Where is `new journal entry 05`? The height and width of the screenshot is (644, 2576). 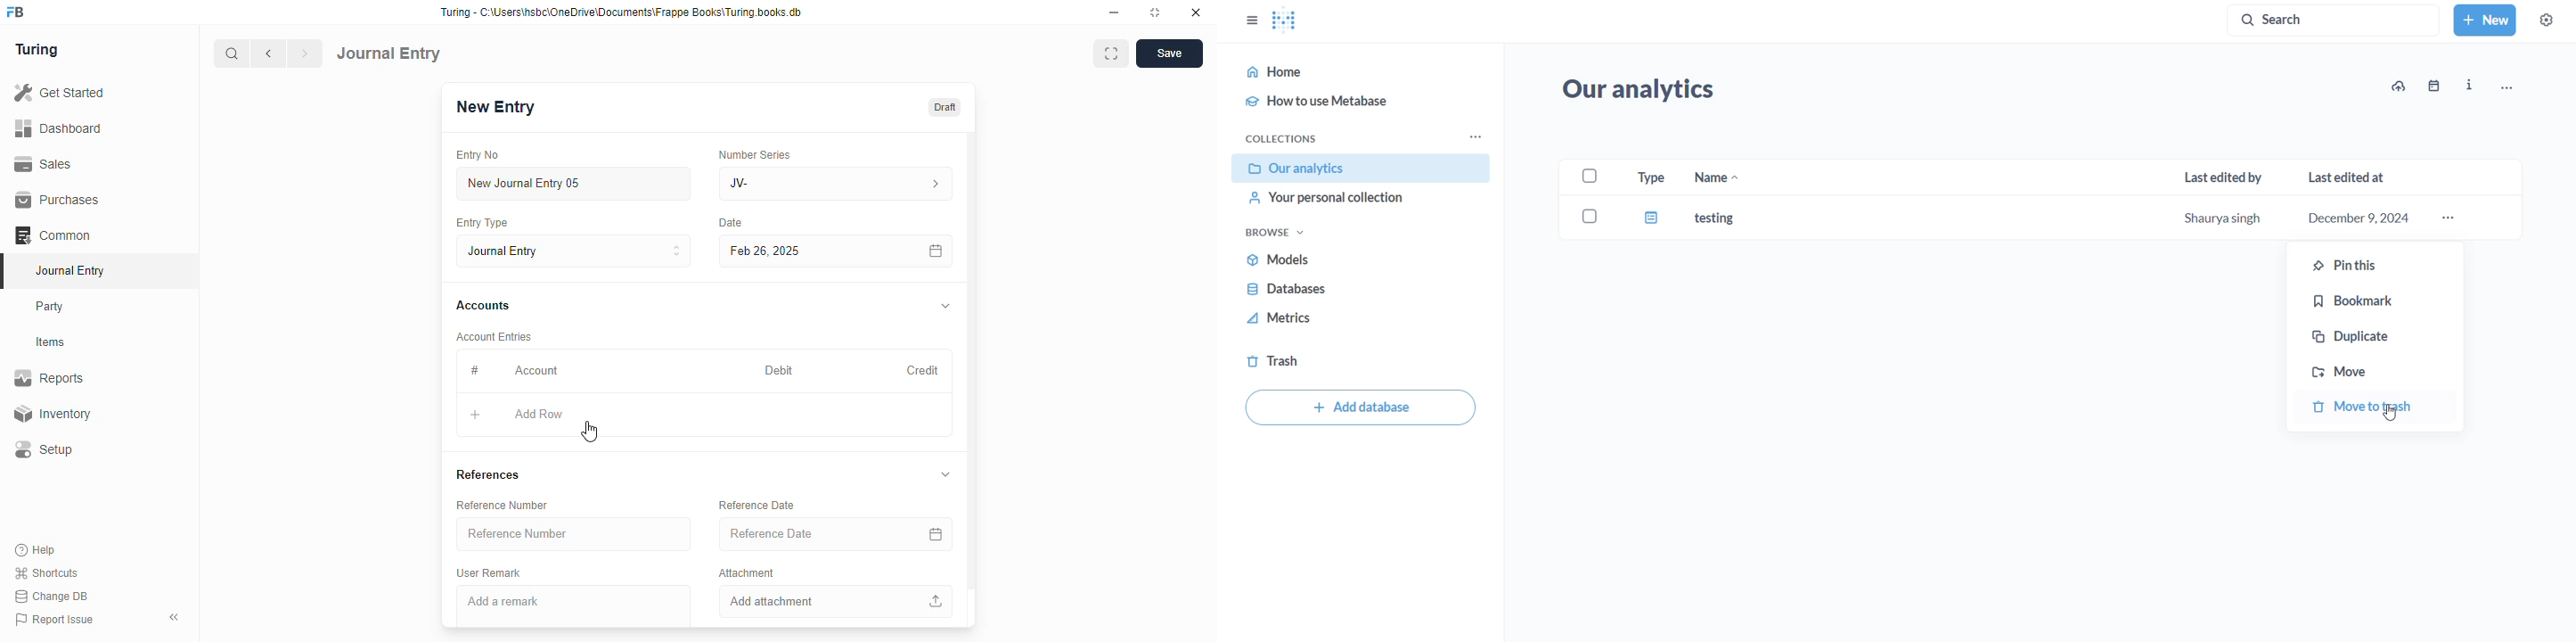 new journal entry 05 is located at coordinates (575, 185).